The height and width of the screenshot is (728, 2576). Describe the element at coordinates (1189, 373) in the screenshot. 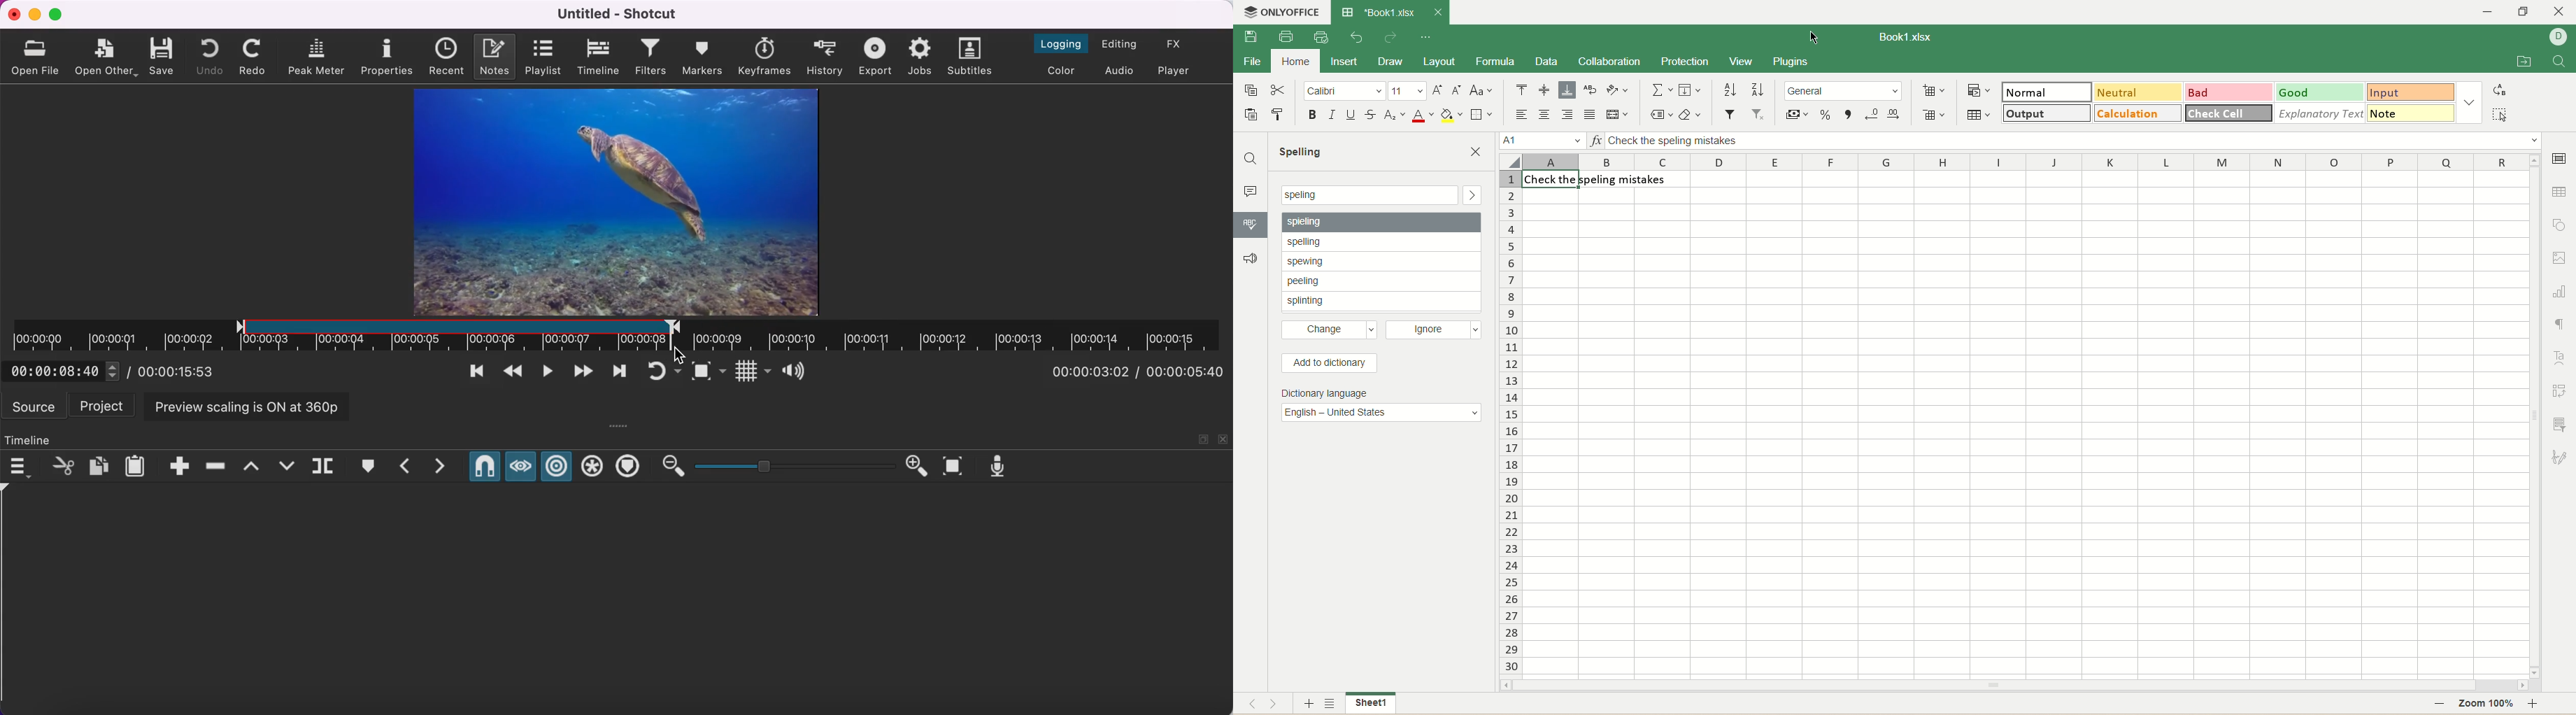

I see `total duration` at that location.